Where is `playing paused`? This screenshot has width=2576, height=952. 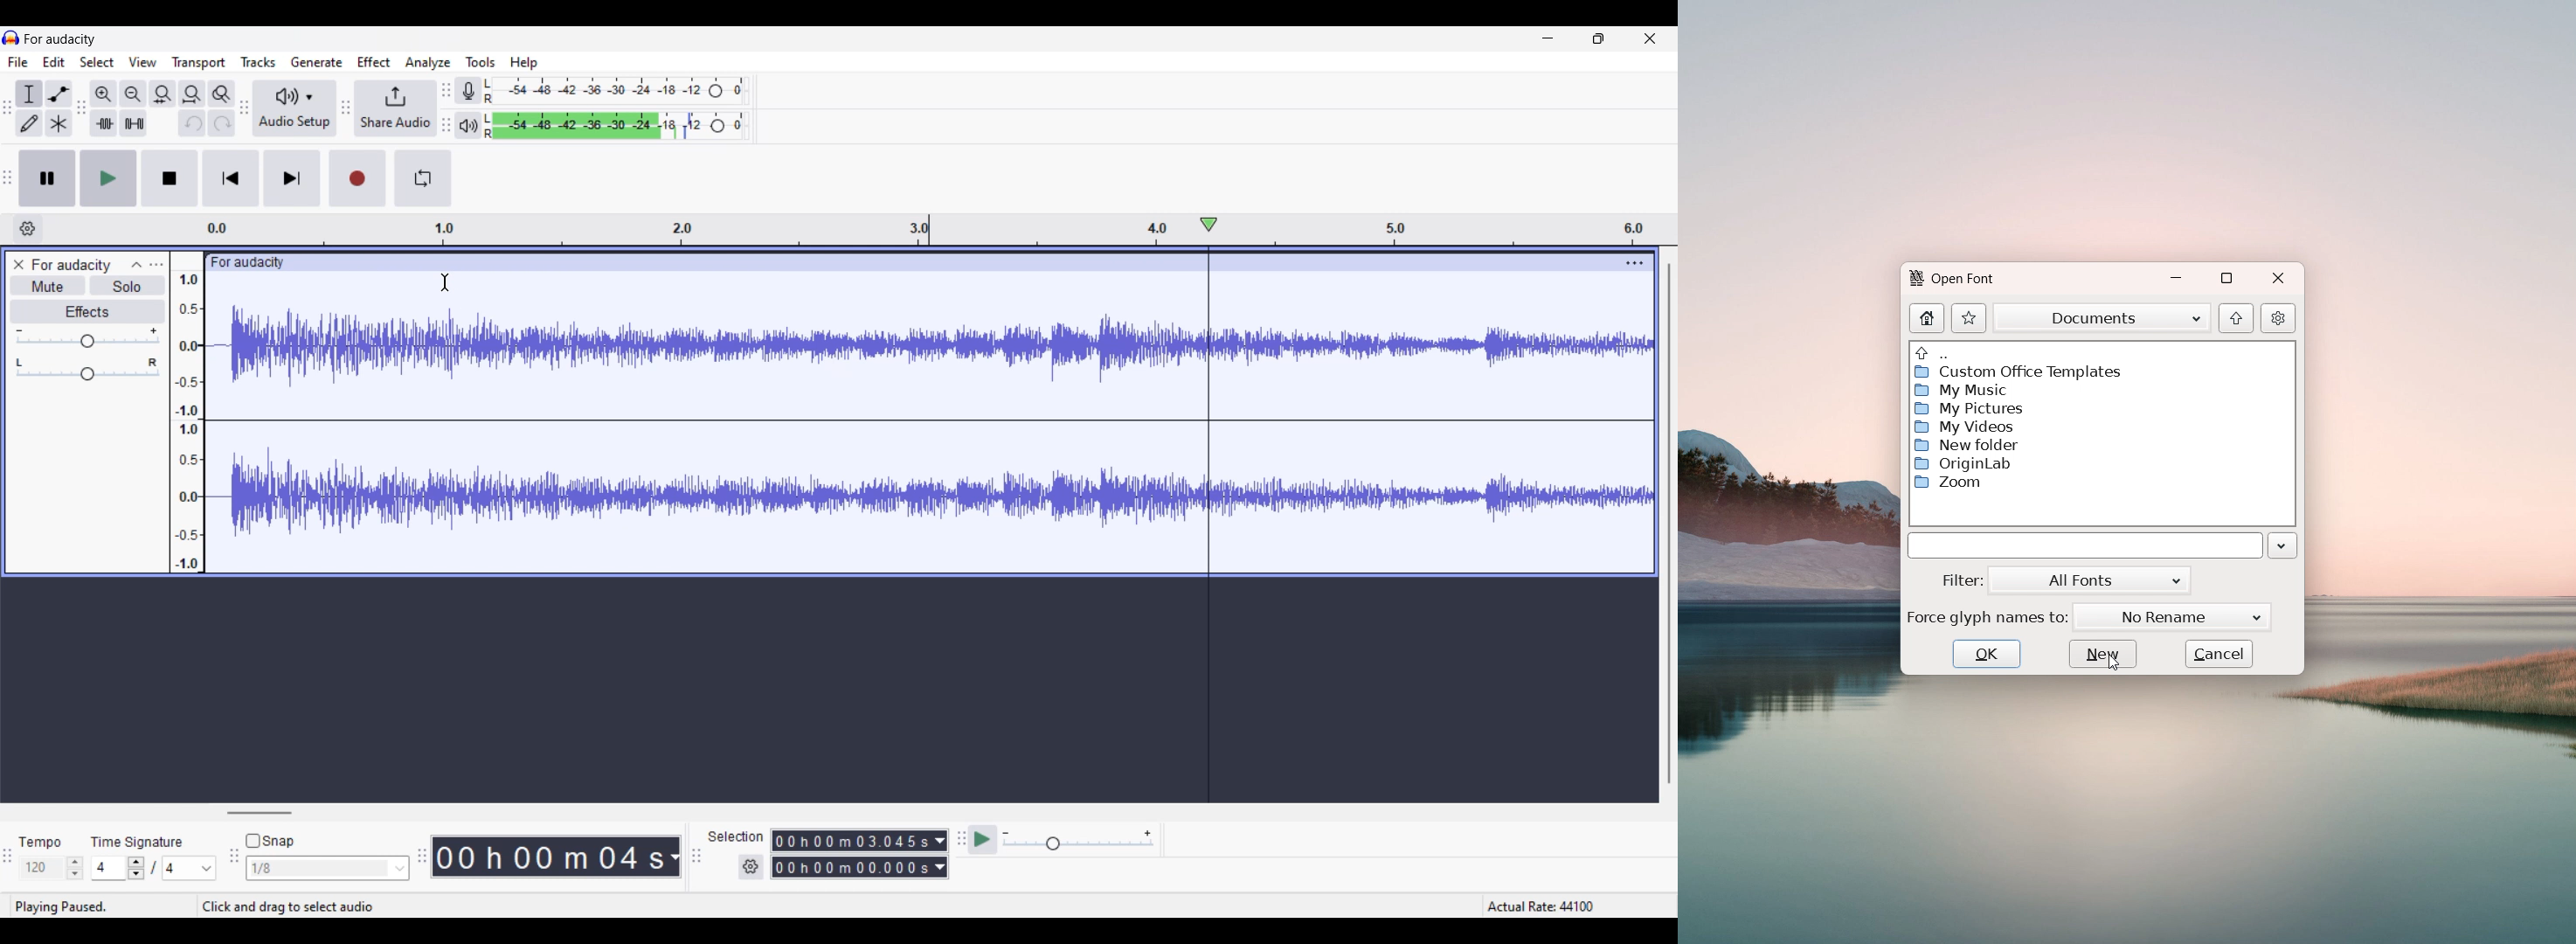
playing paused is located at coordinates (70, 908).